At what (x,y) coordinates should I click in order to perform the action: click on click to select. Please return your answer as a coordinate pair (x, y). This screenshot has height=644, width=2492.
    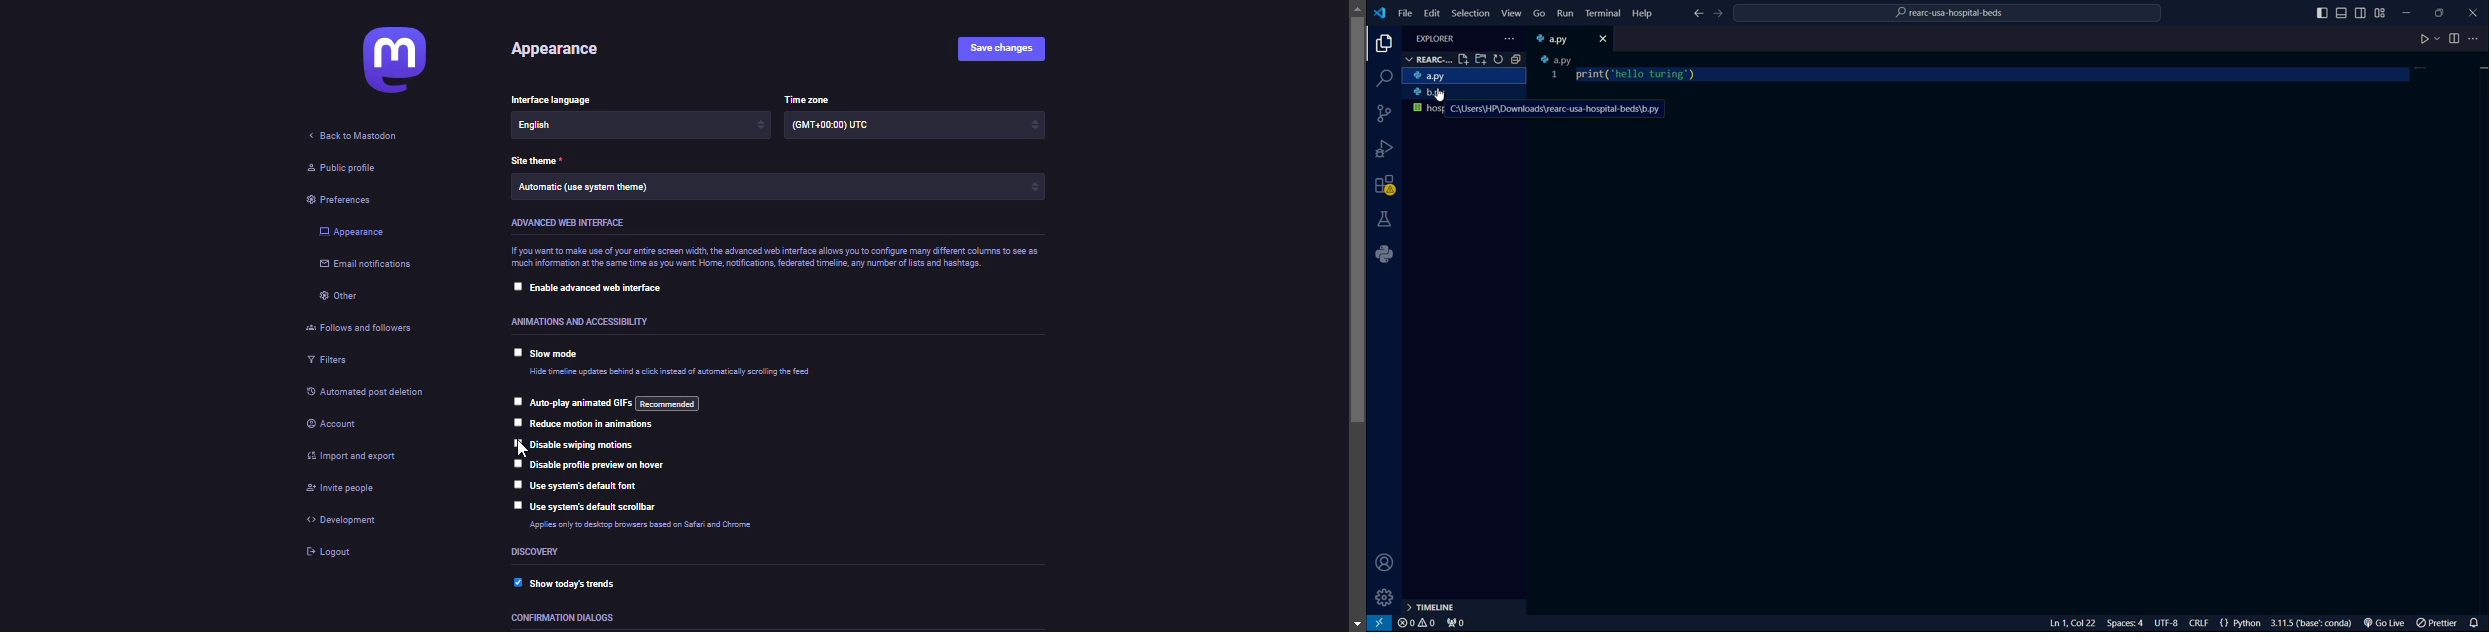
    Looking at the image, I should click on (517, 503).